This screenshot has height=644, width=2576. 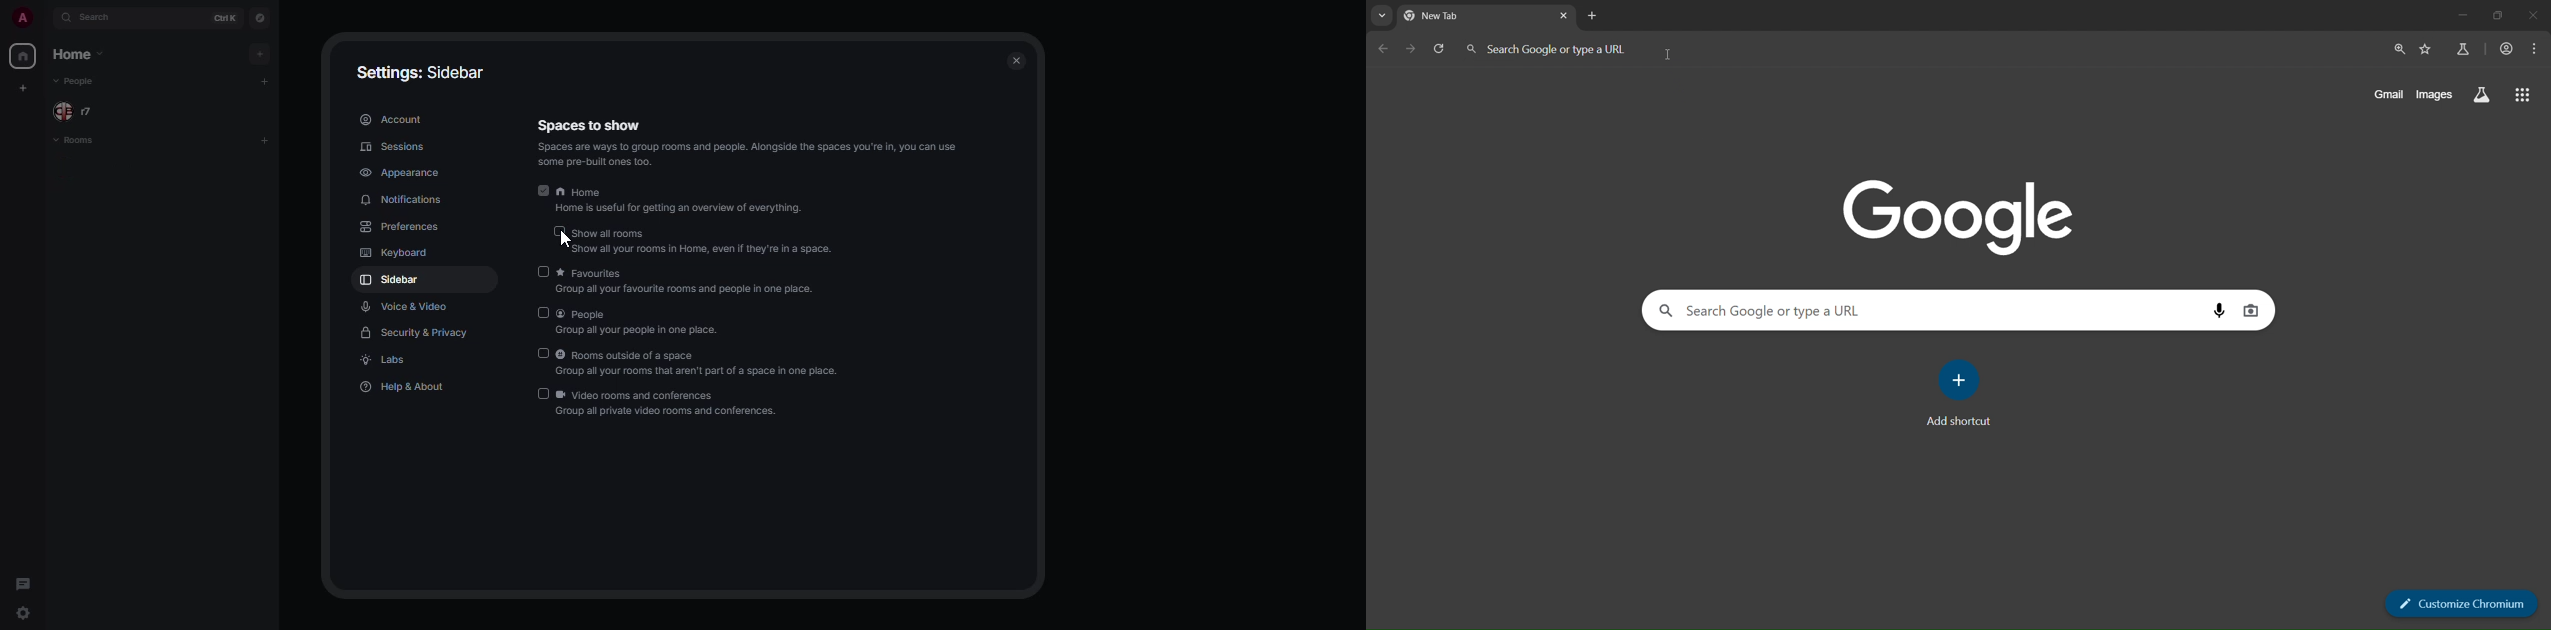 I want to click on disabled, so click(x=542, y=272).